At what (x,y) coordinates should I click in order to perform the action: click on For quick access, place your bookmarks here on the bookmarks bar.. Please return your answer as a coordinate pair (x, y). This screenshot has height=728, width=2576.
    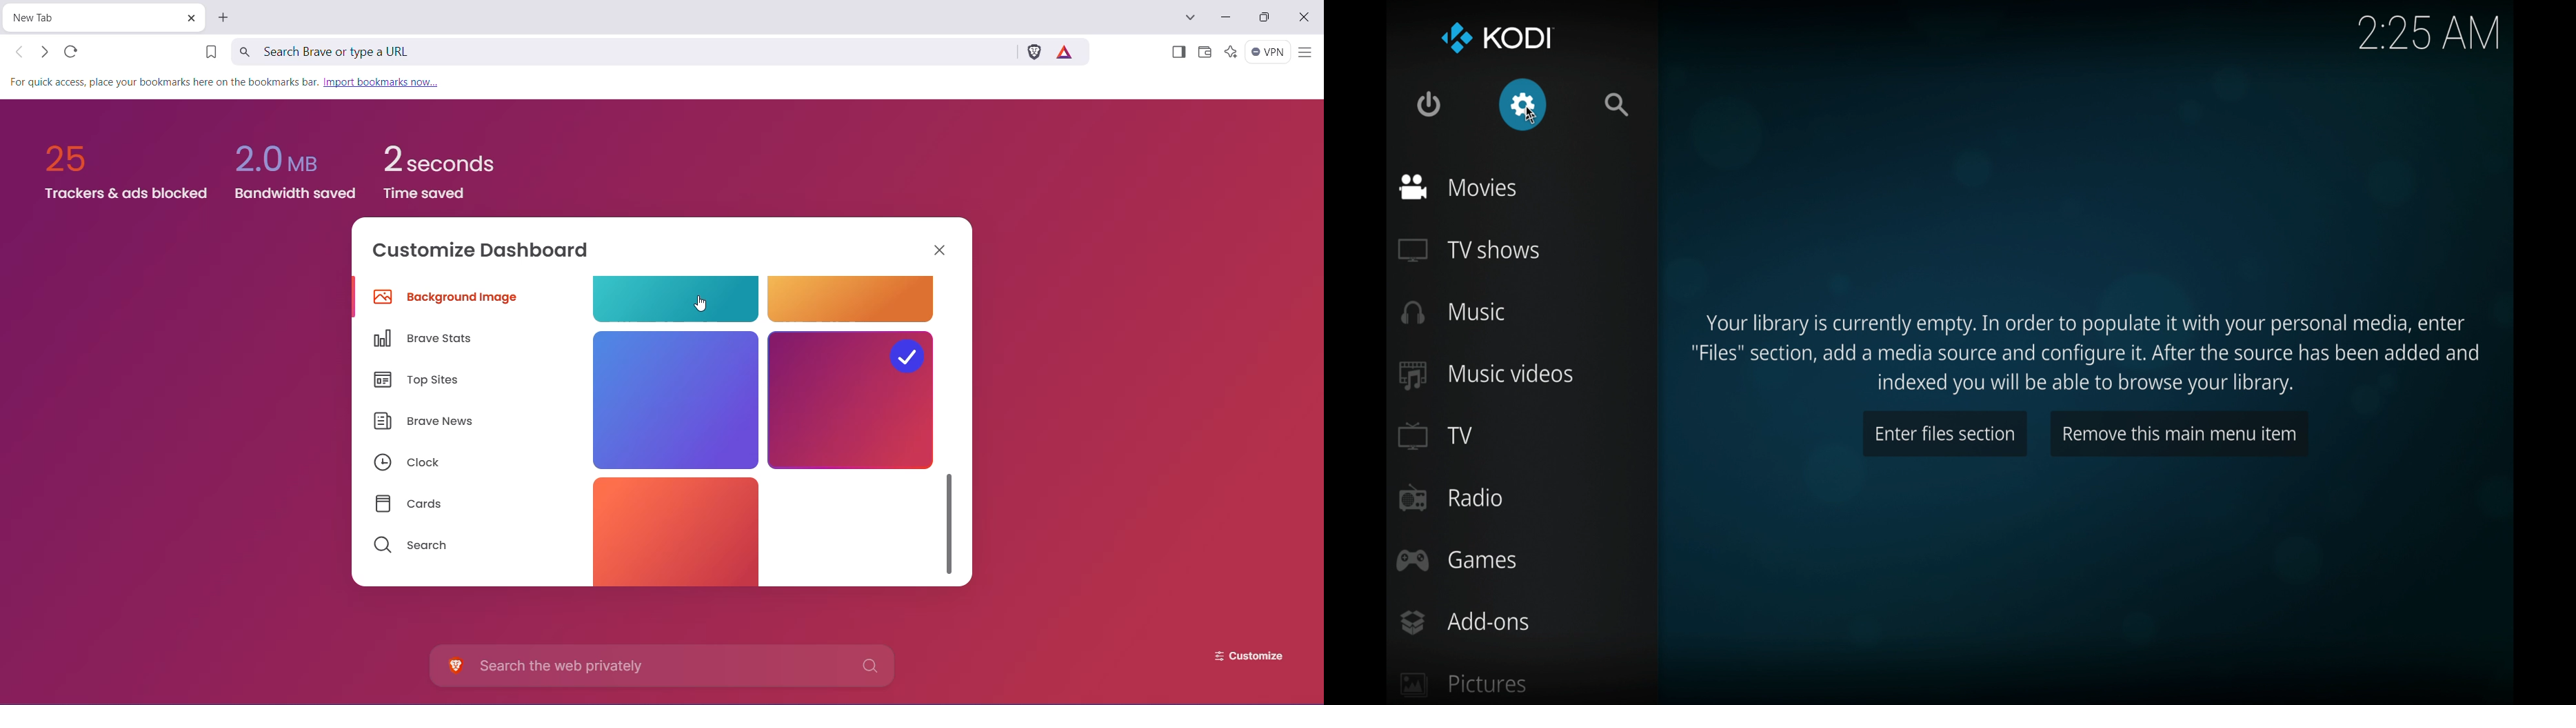
    Looking at the image, I should click on (163, 83).